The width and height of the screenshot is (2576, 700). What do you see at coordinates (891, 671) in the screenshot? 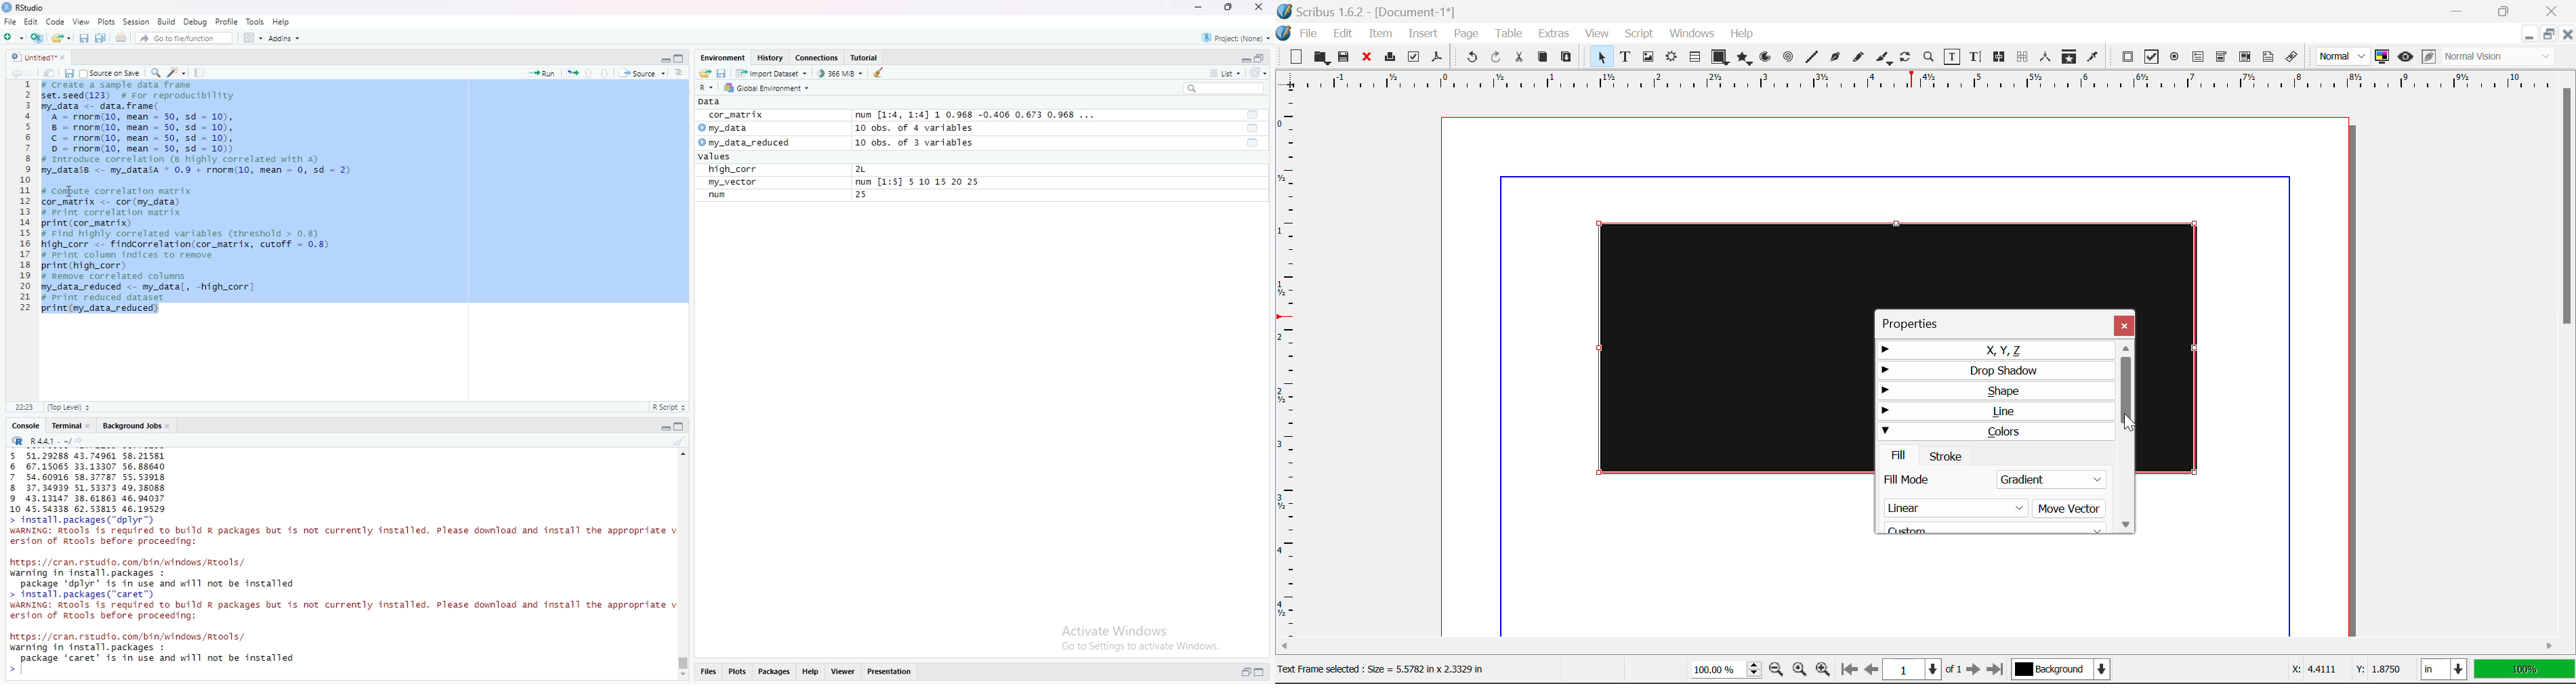
I see `Presentations` at bounding box center [891, 671].